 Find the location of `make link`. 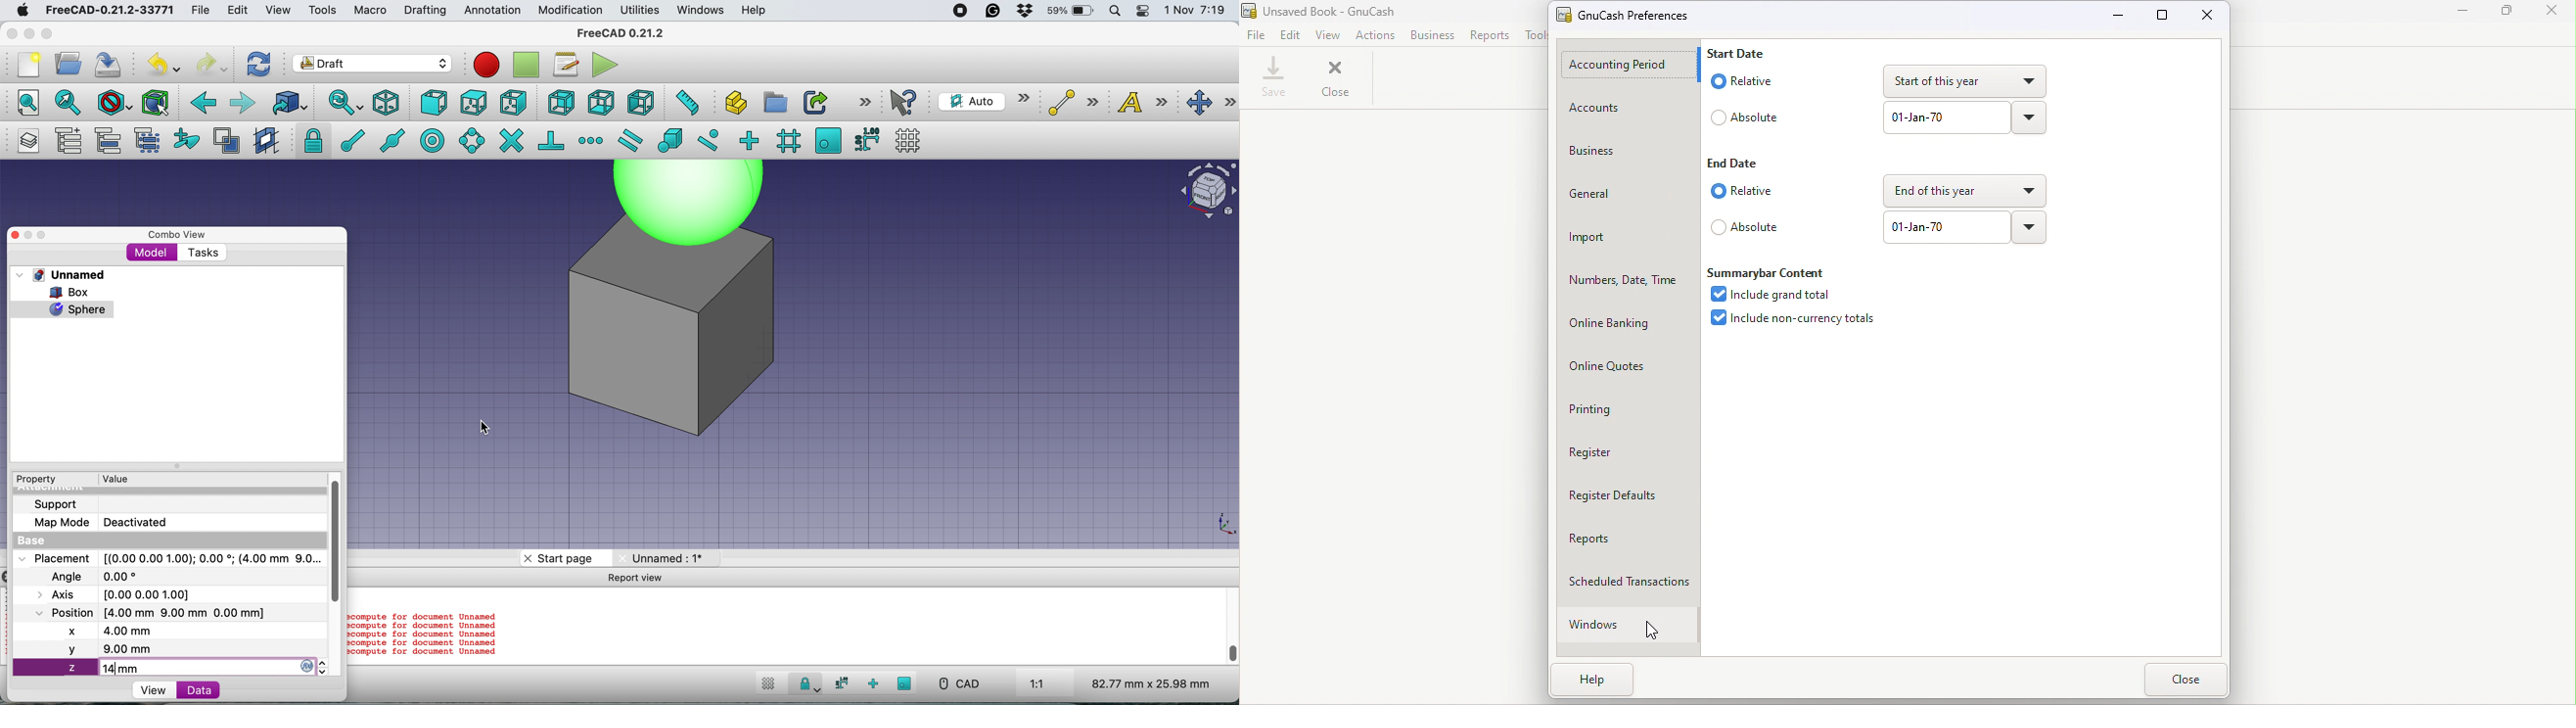

make link is located at coordinates (815, 102).